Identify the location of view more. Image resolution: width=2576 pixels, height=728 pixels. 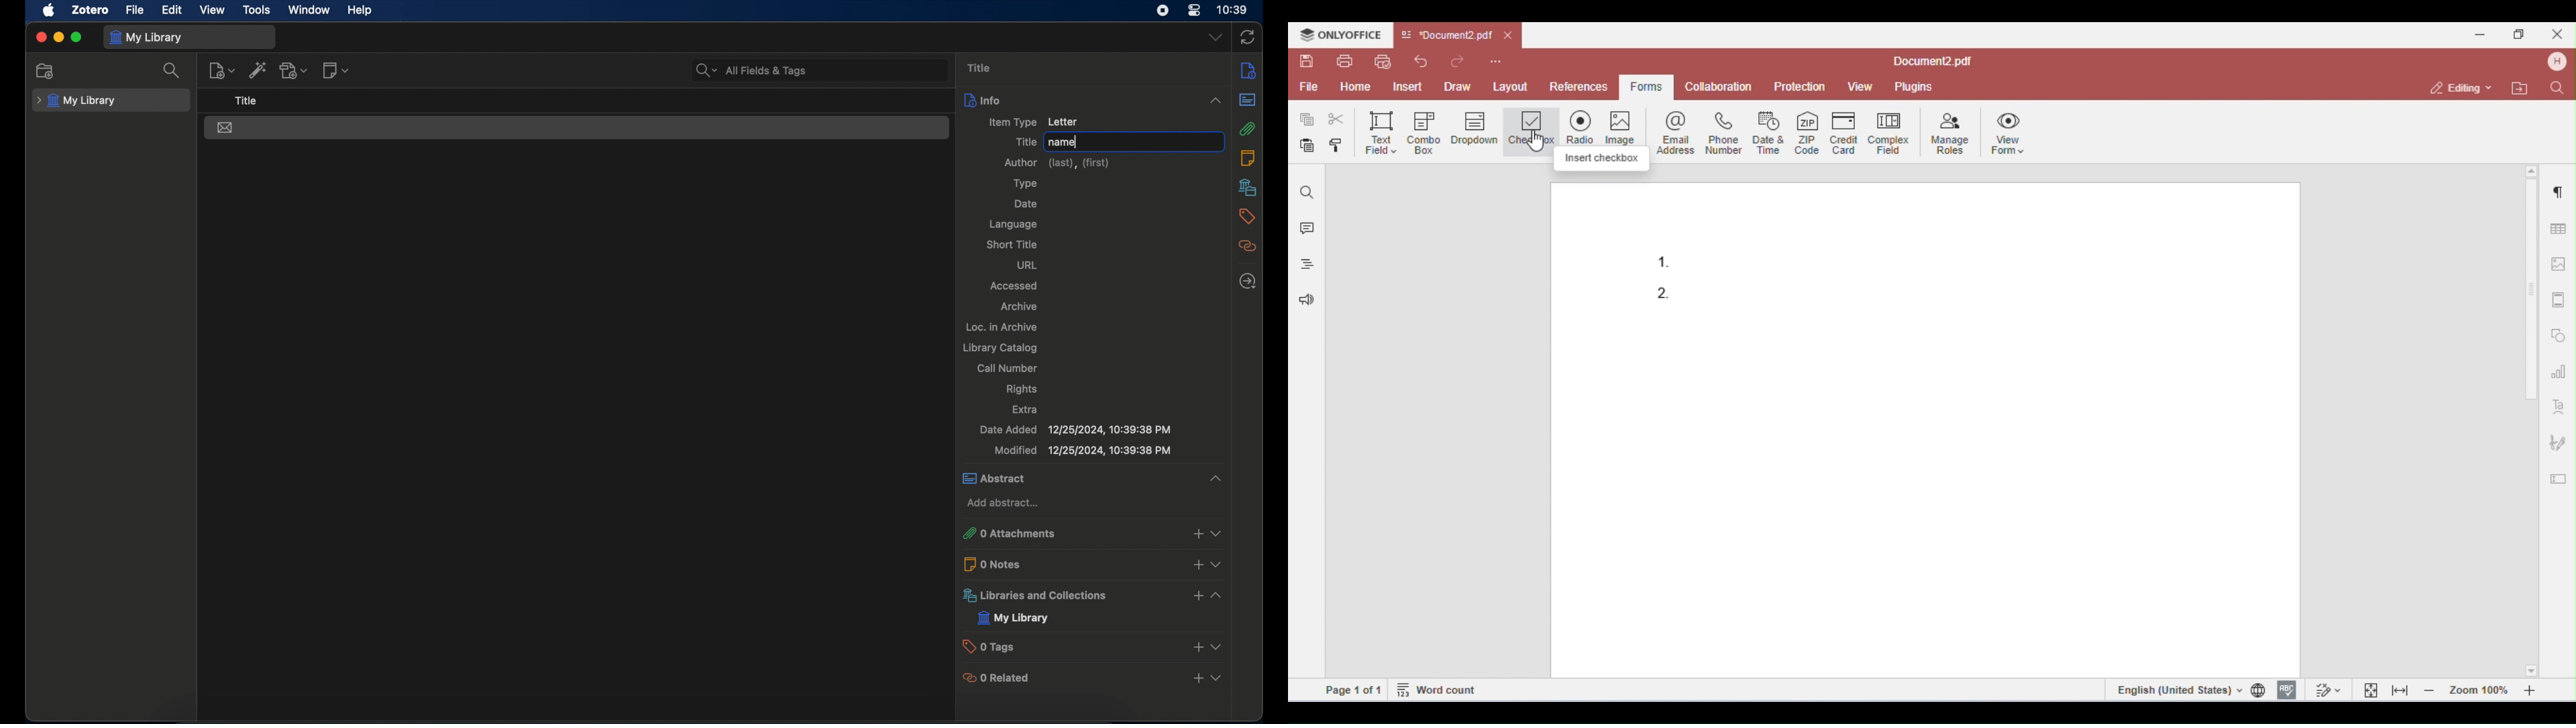
(1220, 533).